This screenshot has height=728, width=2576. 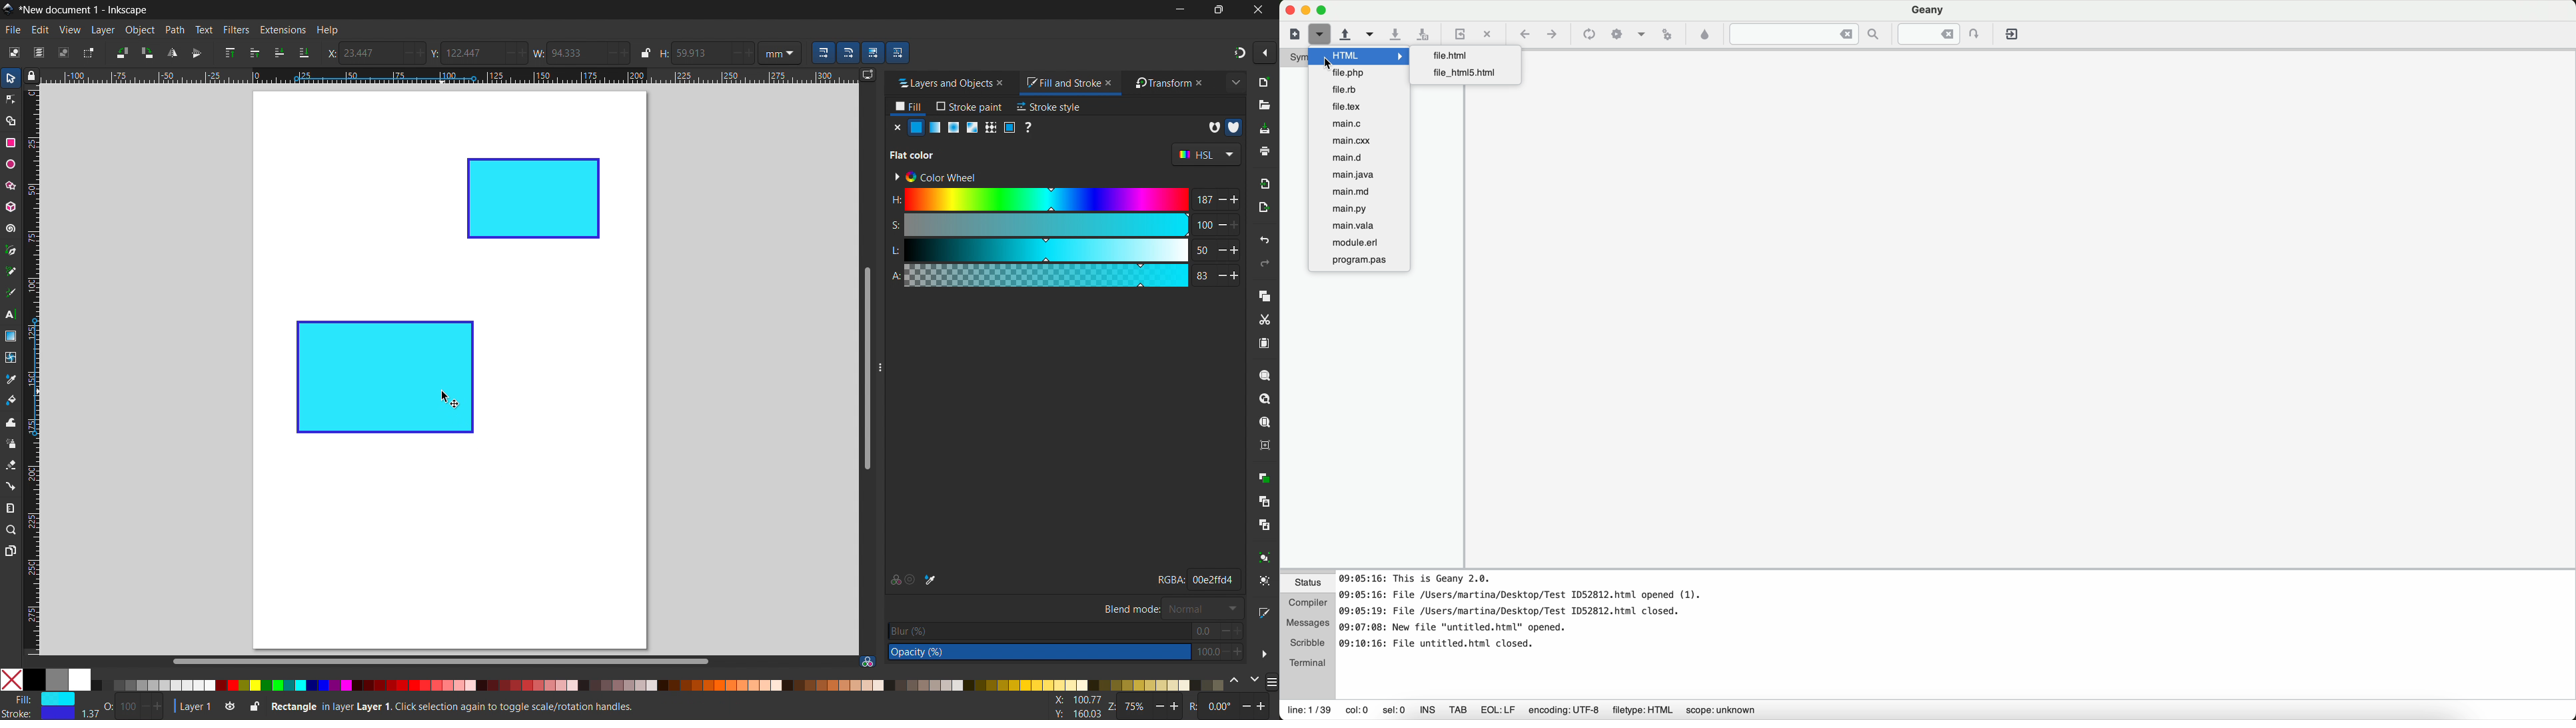 I want to click on select all, so click(x=13, y=52).